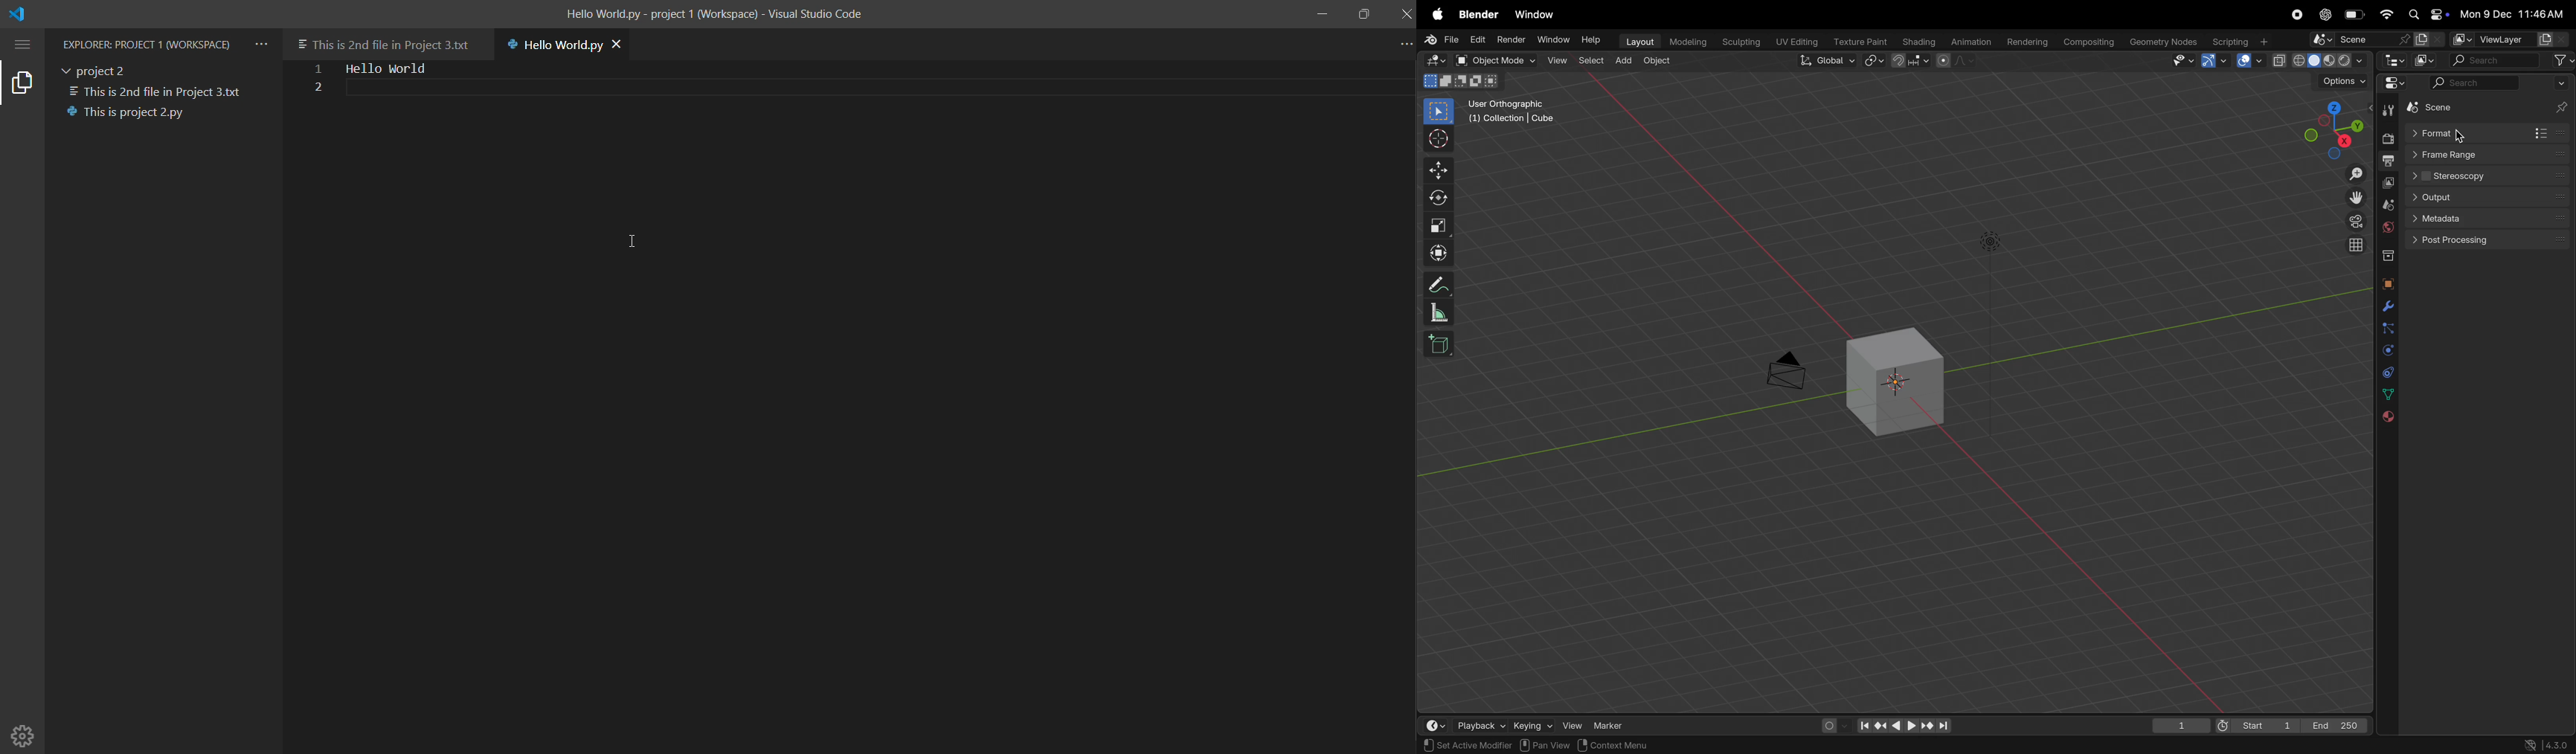 This screenshot has height=756, width=2576. I want to click on rotate, so click(1435, 196).